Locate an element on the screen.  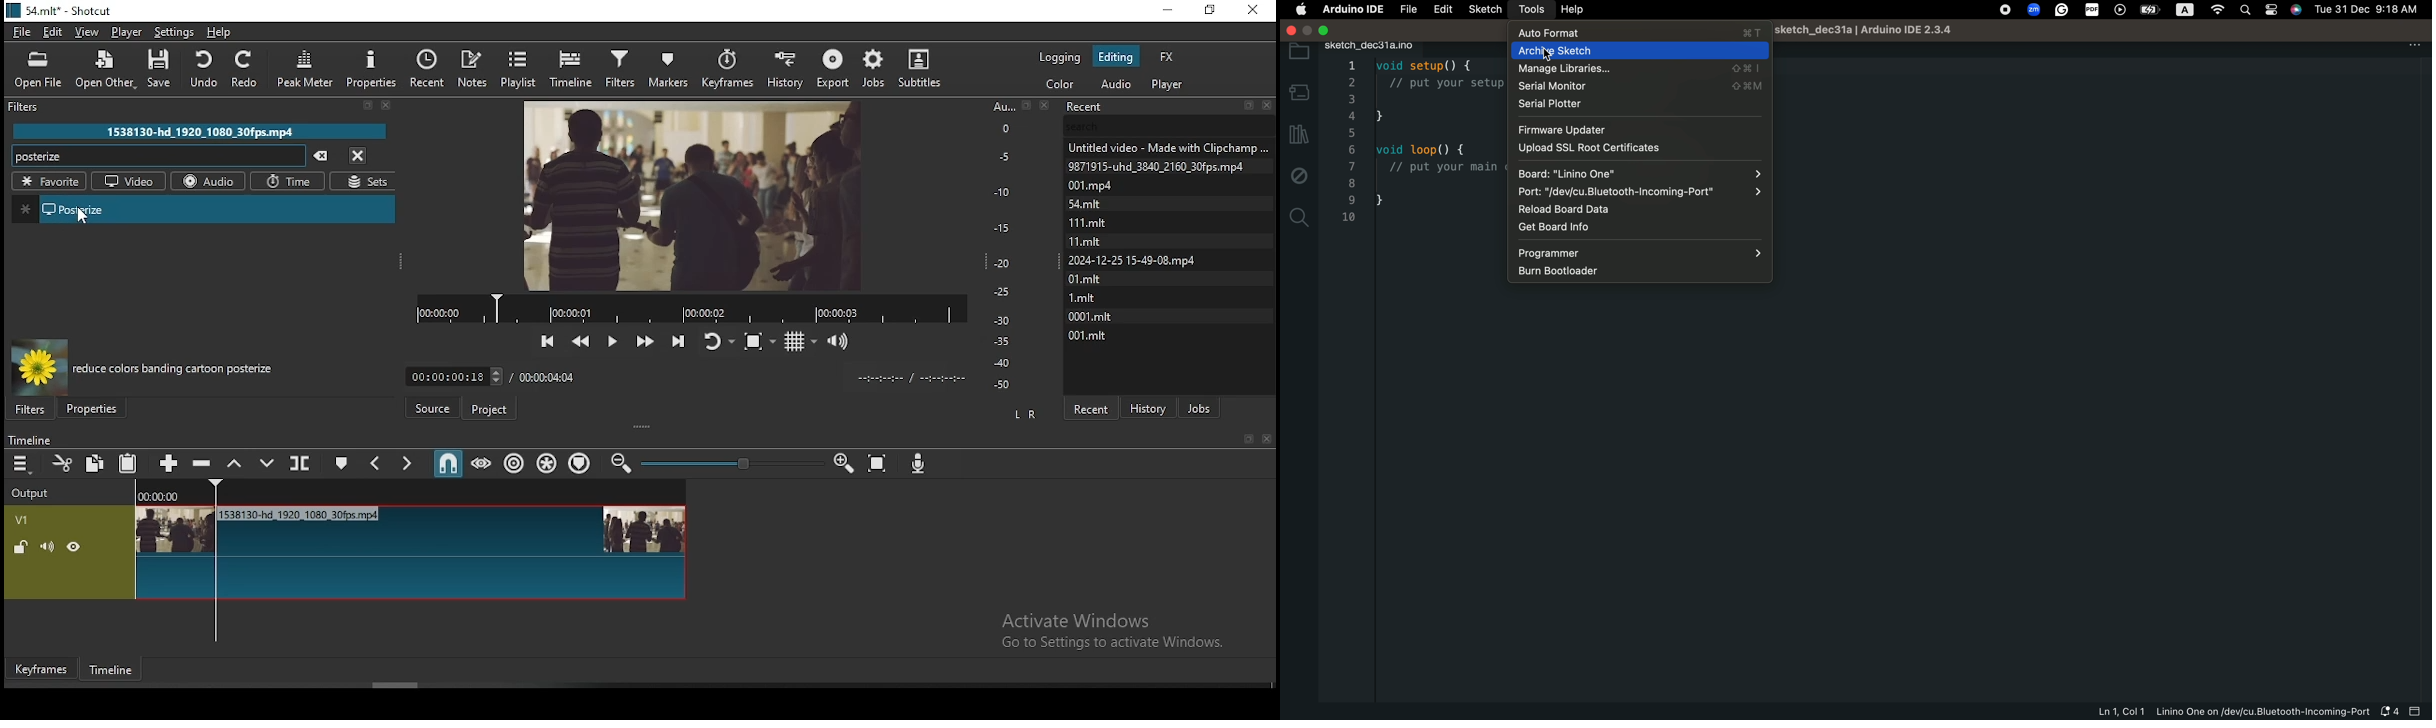
previous marker is located at coordinates (375, 463).